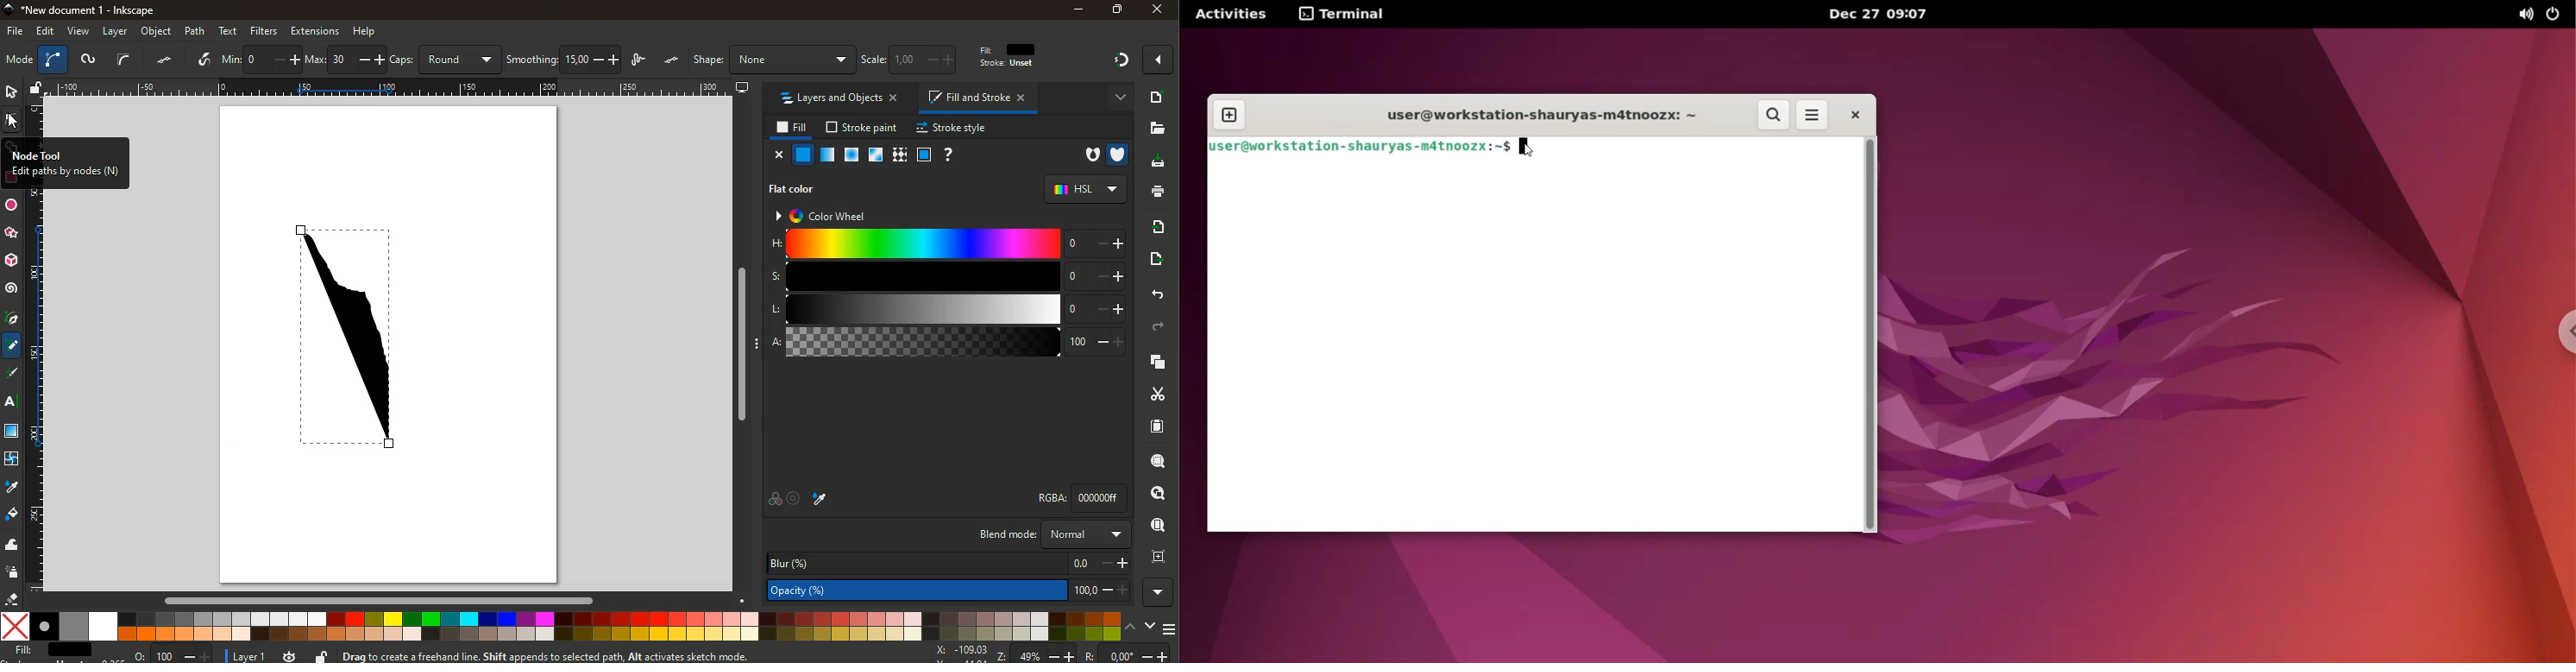 This screenshot has height=672, width=2576. Describe the element at coordinates (166, 61) in the screenshot. I see `dot` at that location.